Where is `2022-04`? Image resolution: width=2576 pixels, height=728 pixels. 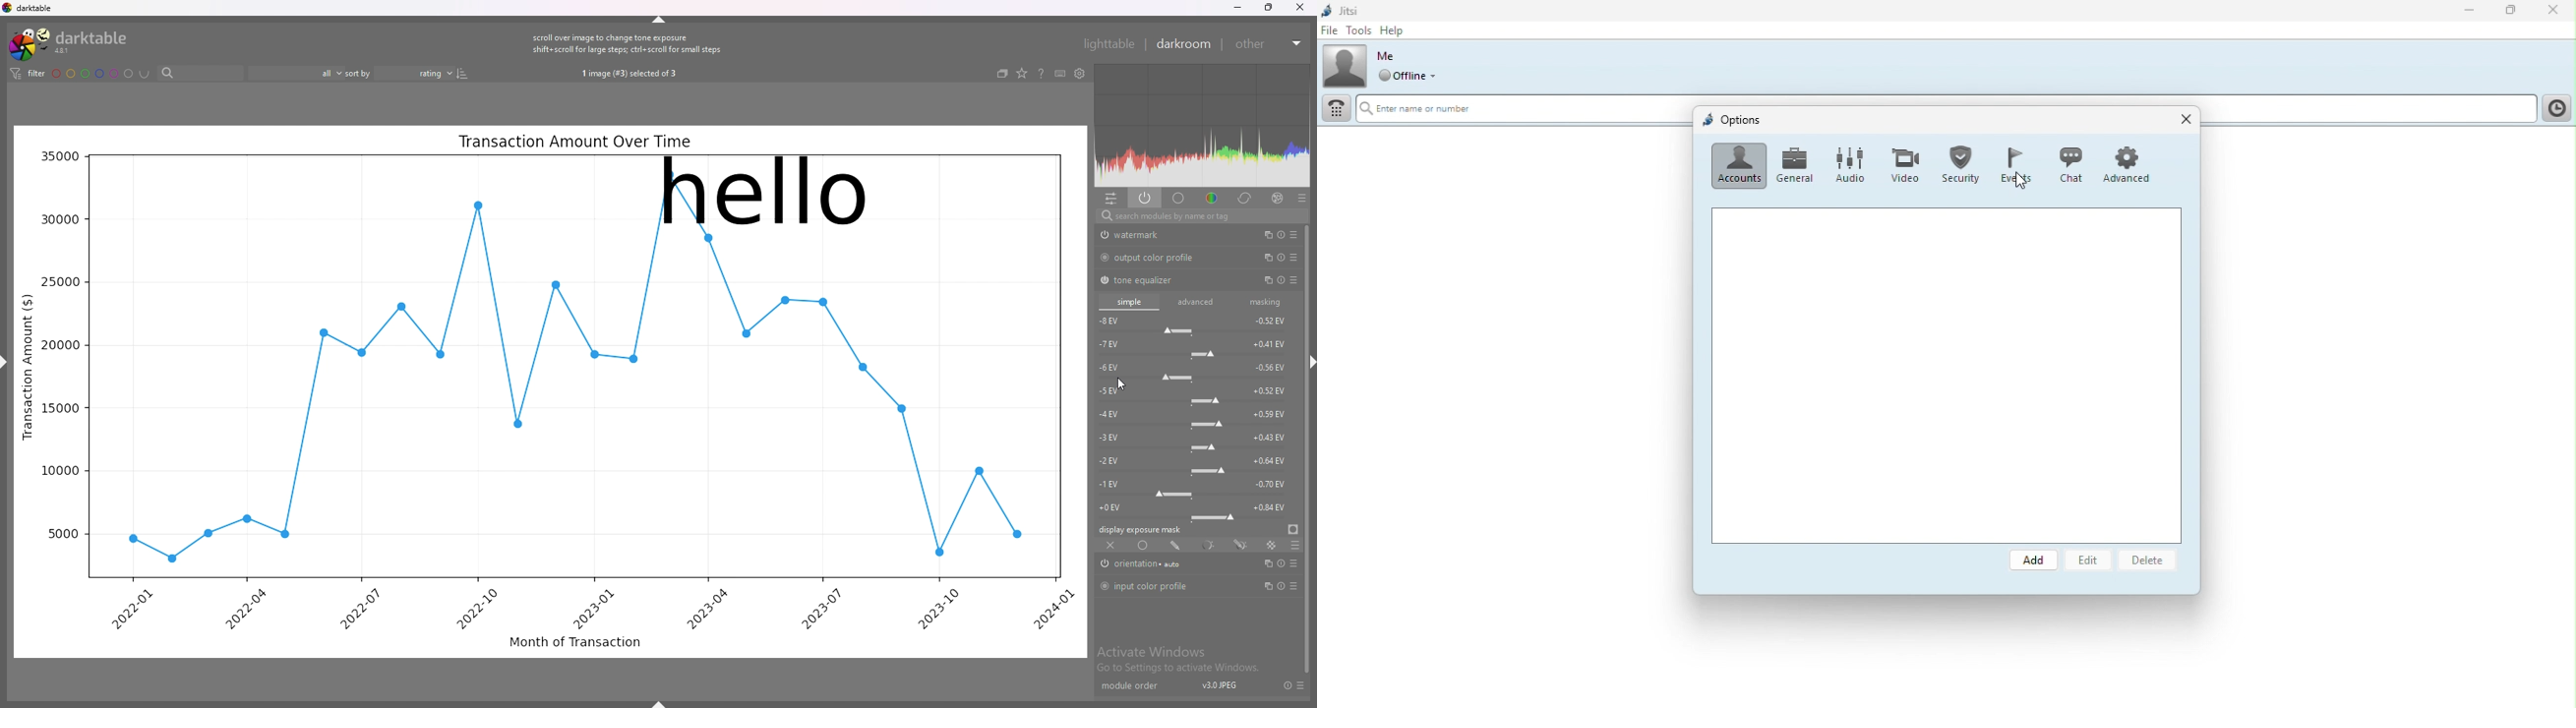 2022-04 is located at coordinates (245, 609).